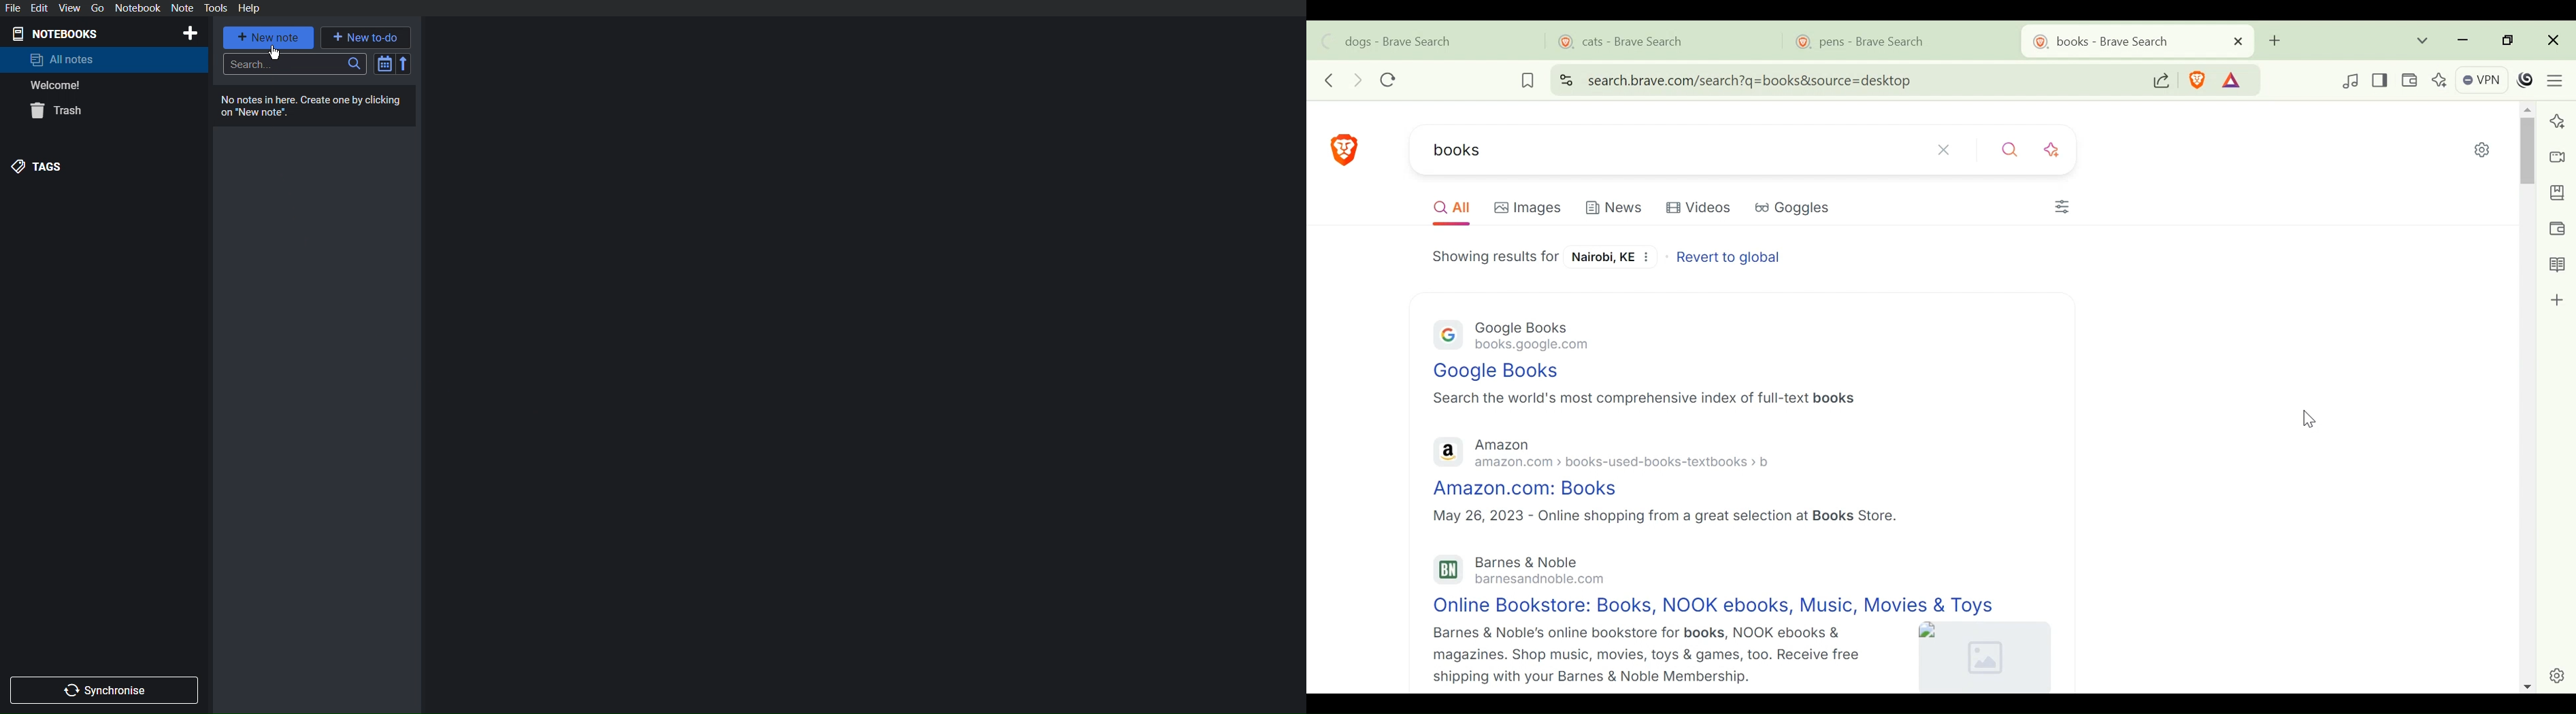 This screenshot has width=2576, height=728. I want to click on Click to go back, so click(1328, 79).